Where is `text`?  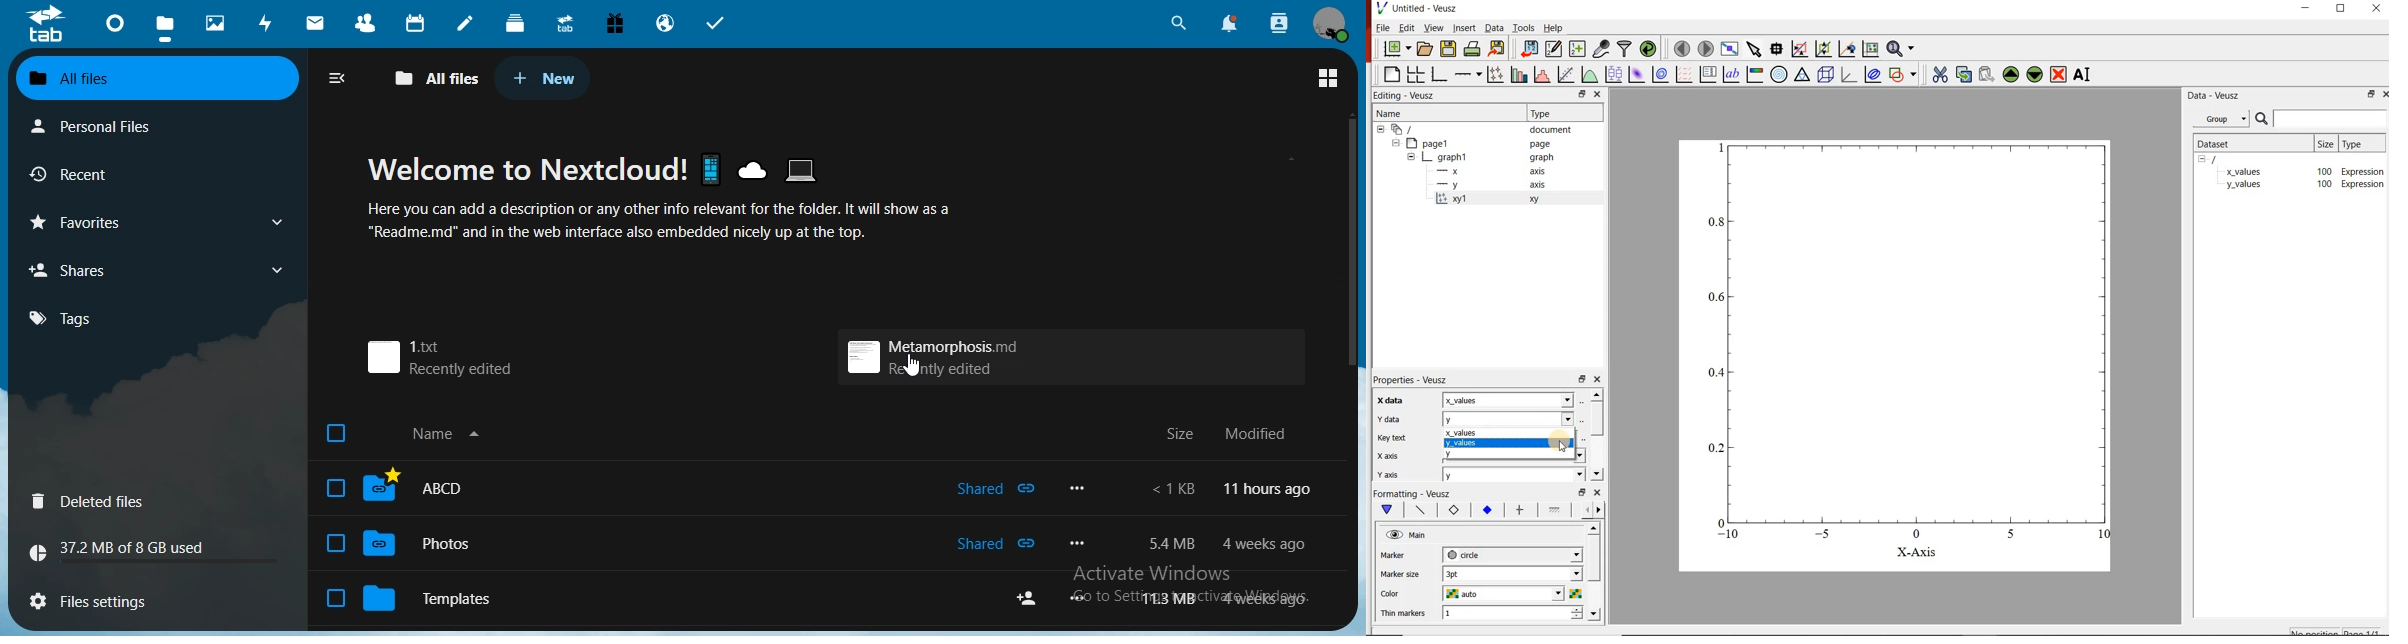 text is located at coordinates (661, 198).